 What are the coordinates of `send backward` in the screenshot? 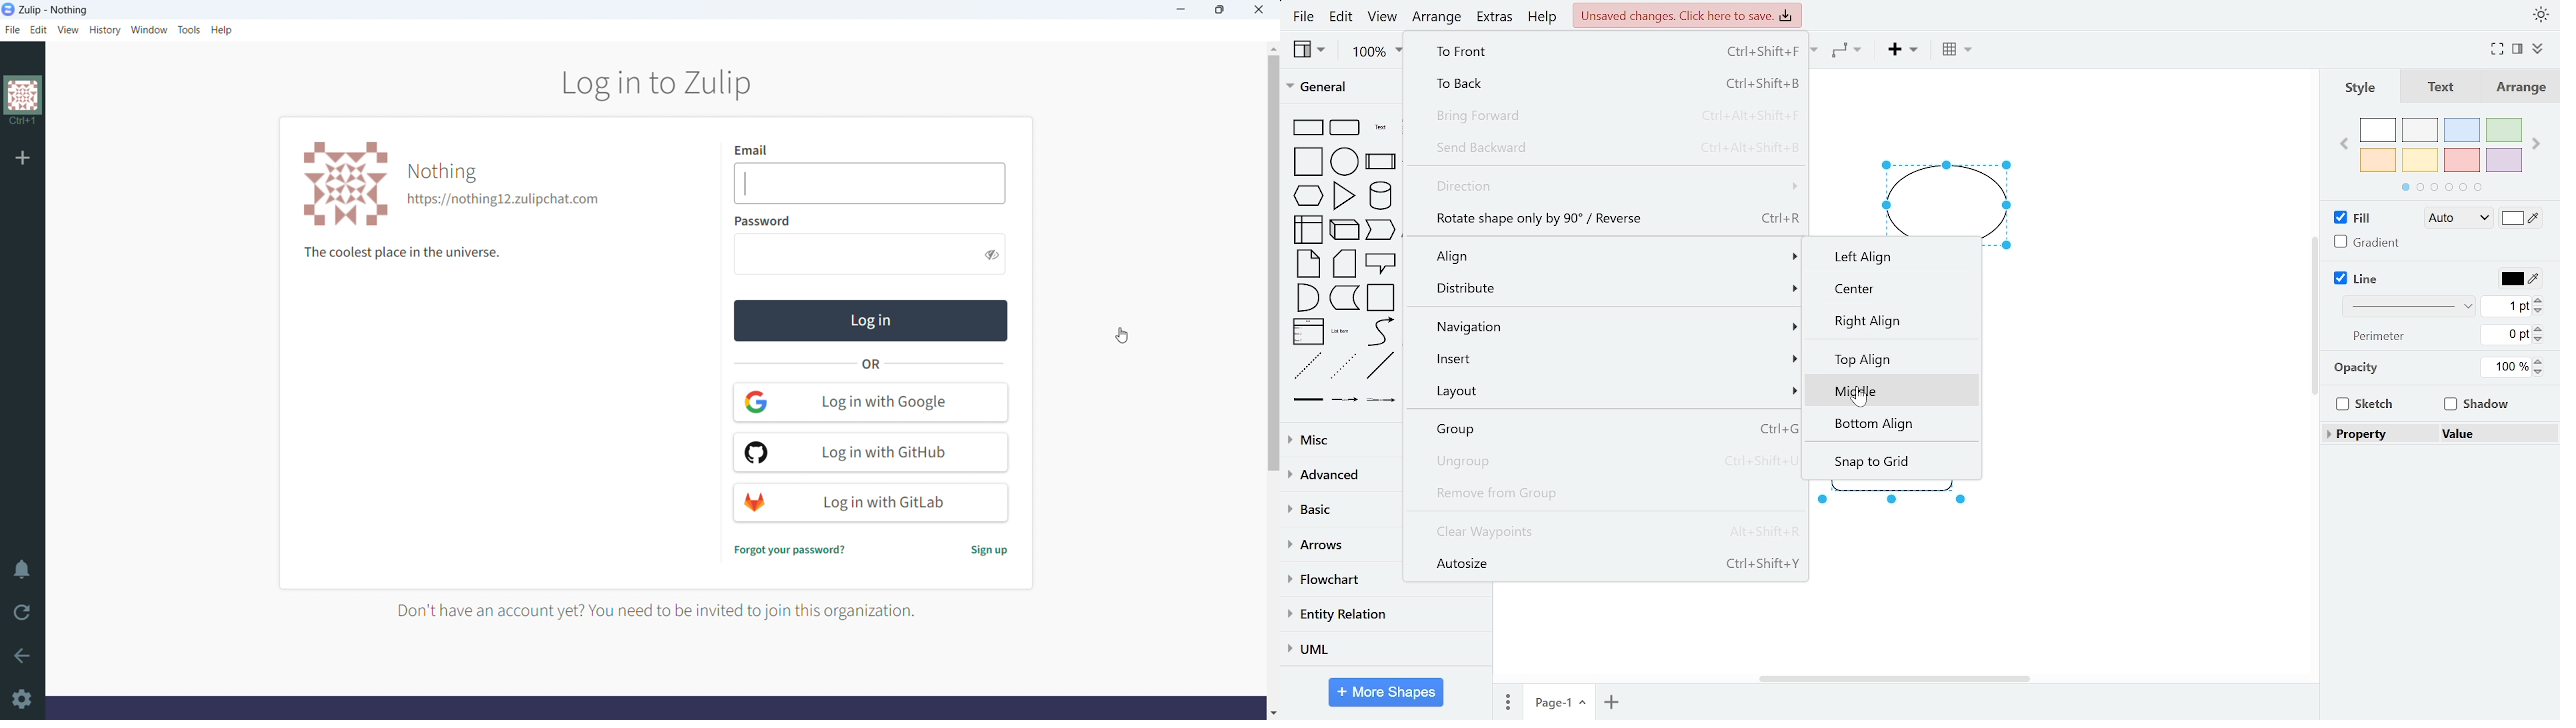 It's located at (1608, 149).